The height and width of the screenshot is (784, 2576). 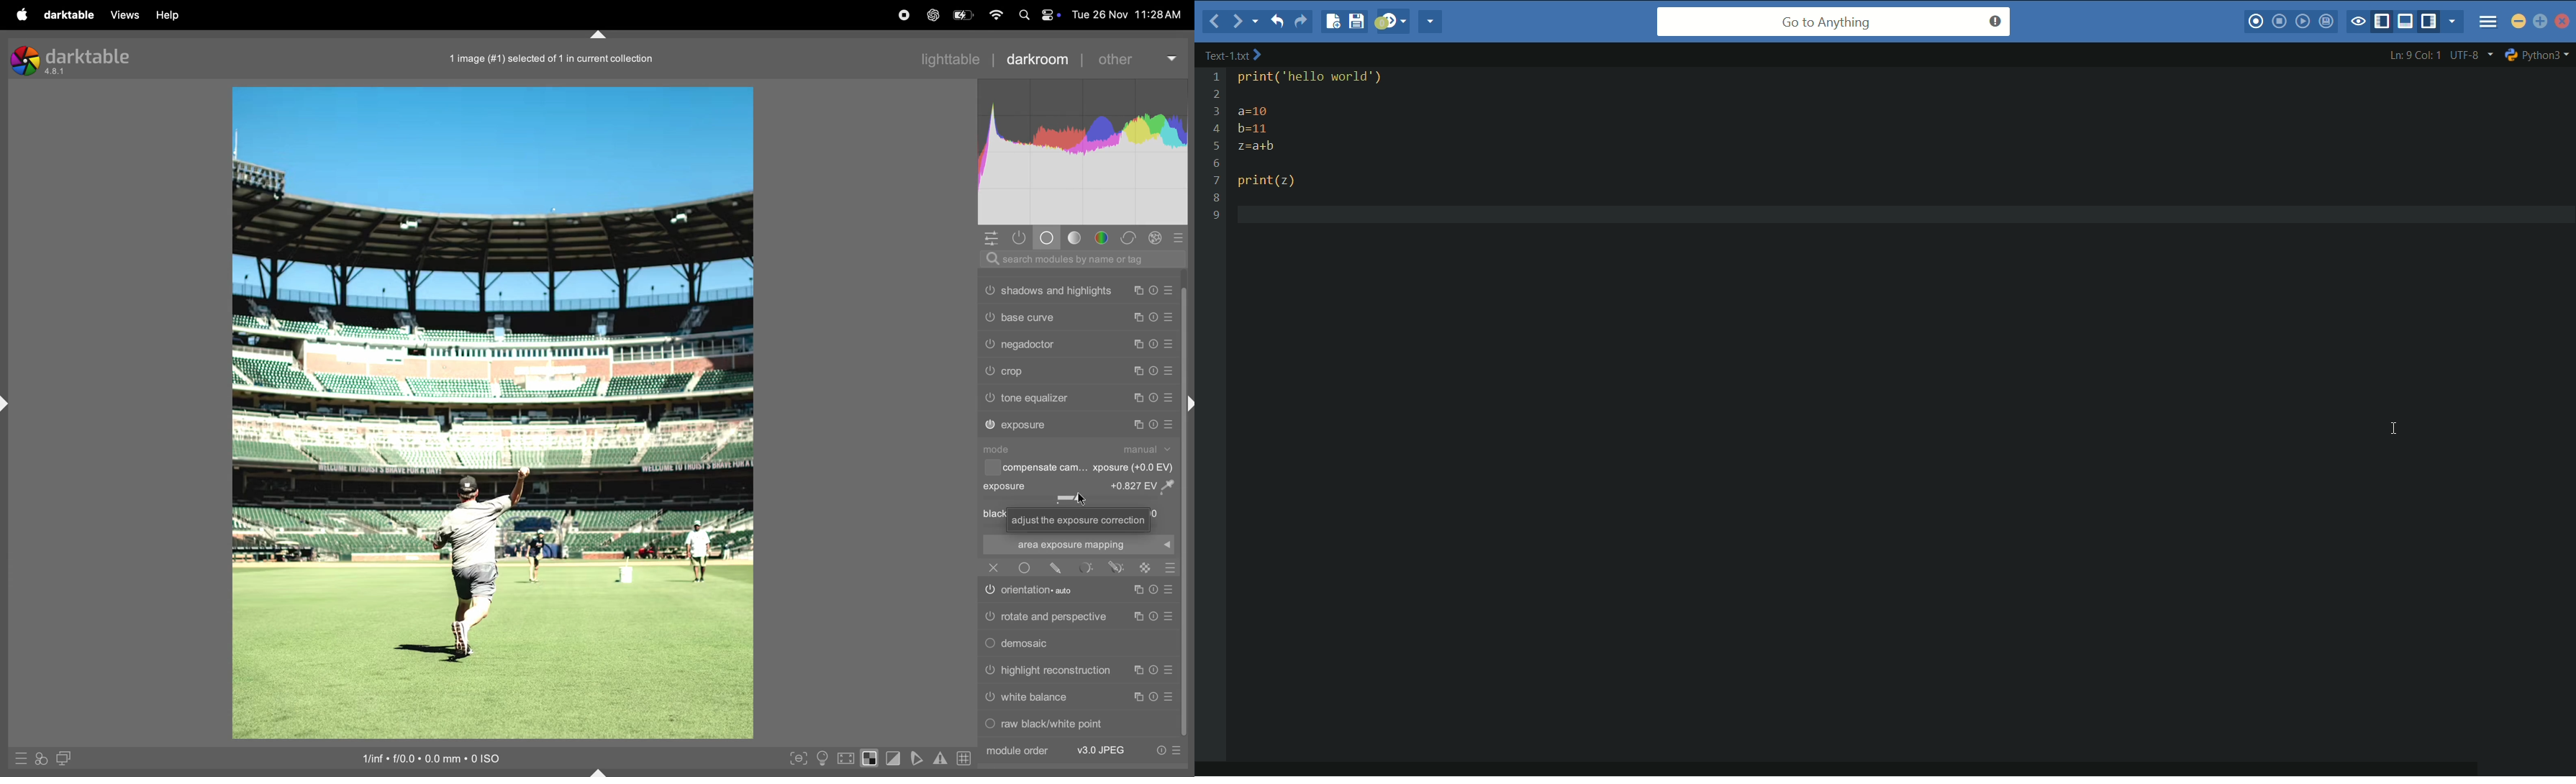 I want to click on Switch on or off, so click(x=990, y=617).